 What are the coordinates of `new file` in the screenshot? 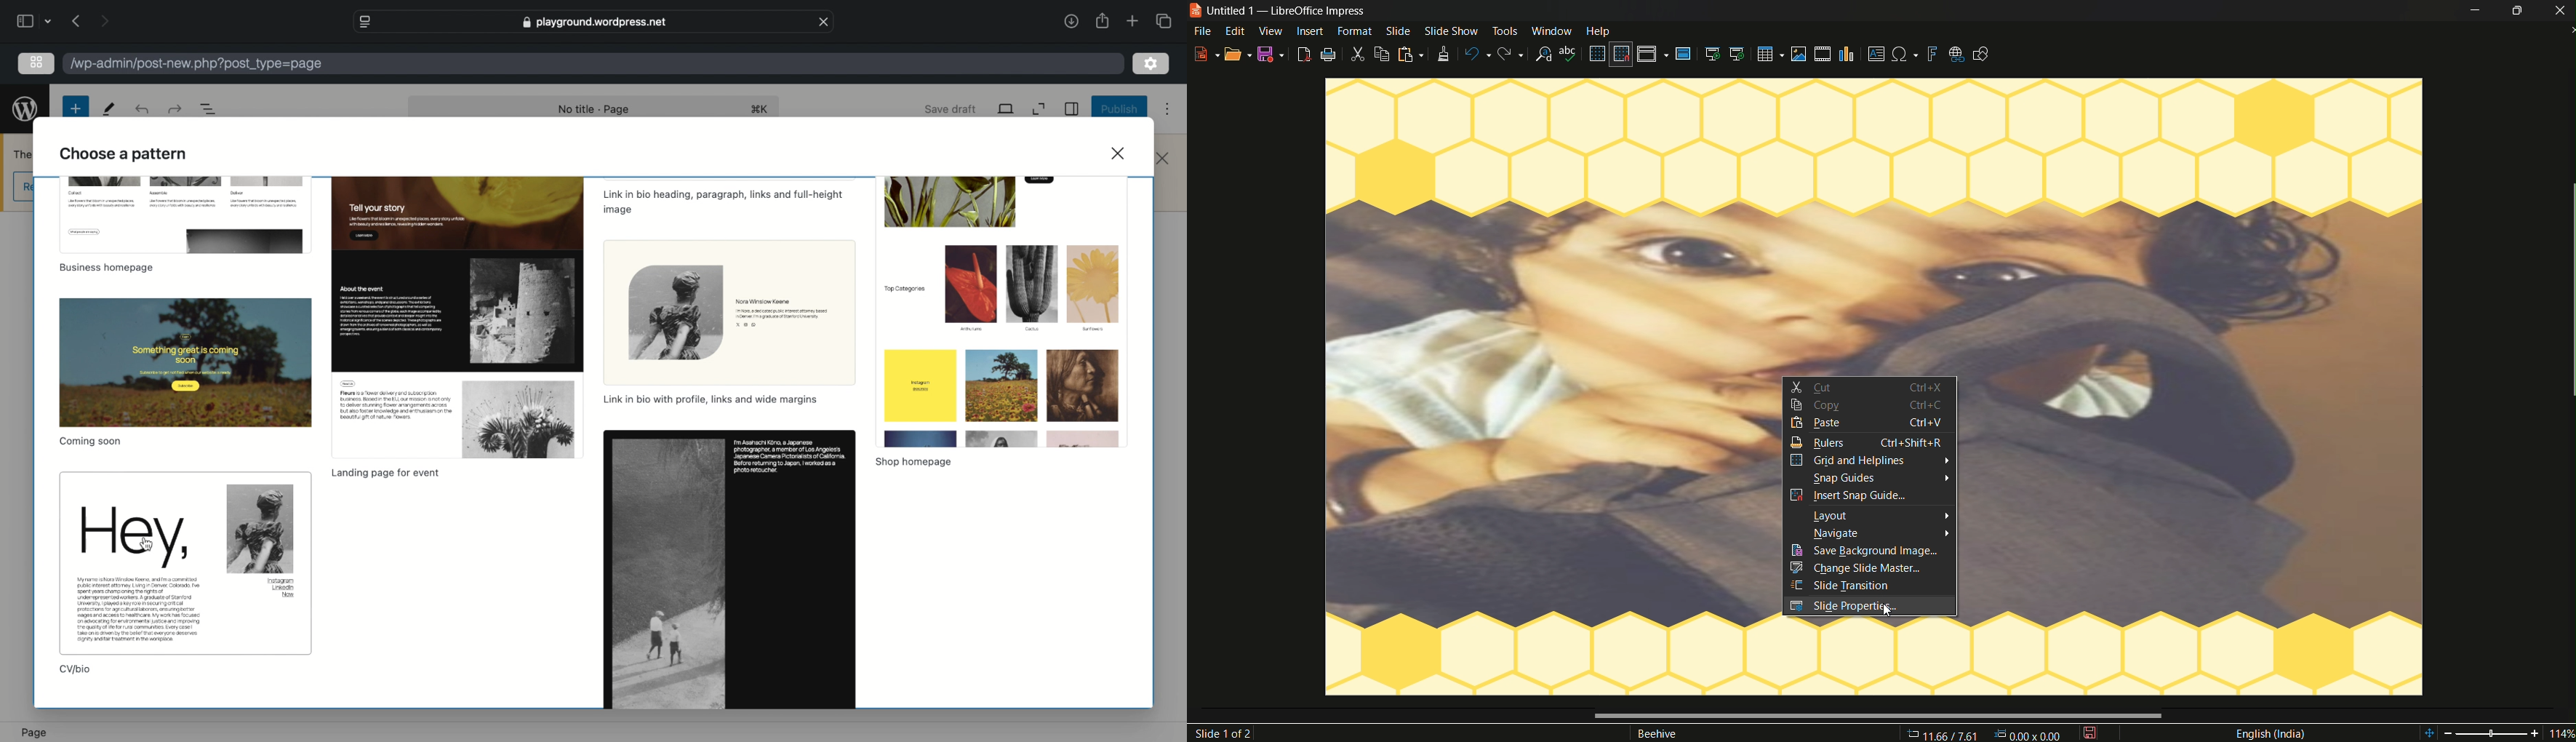 It's located at (1207, 54).